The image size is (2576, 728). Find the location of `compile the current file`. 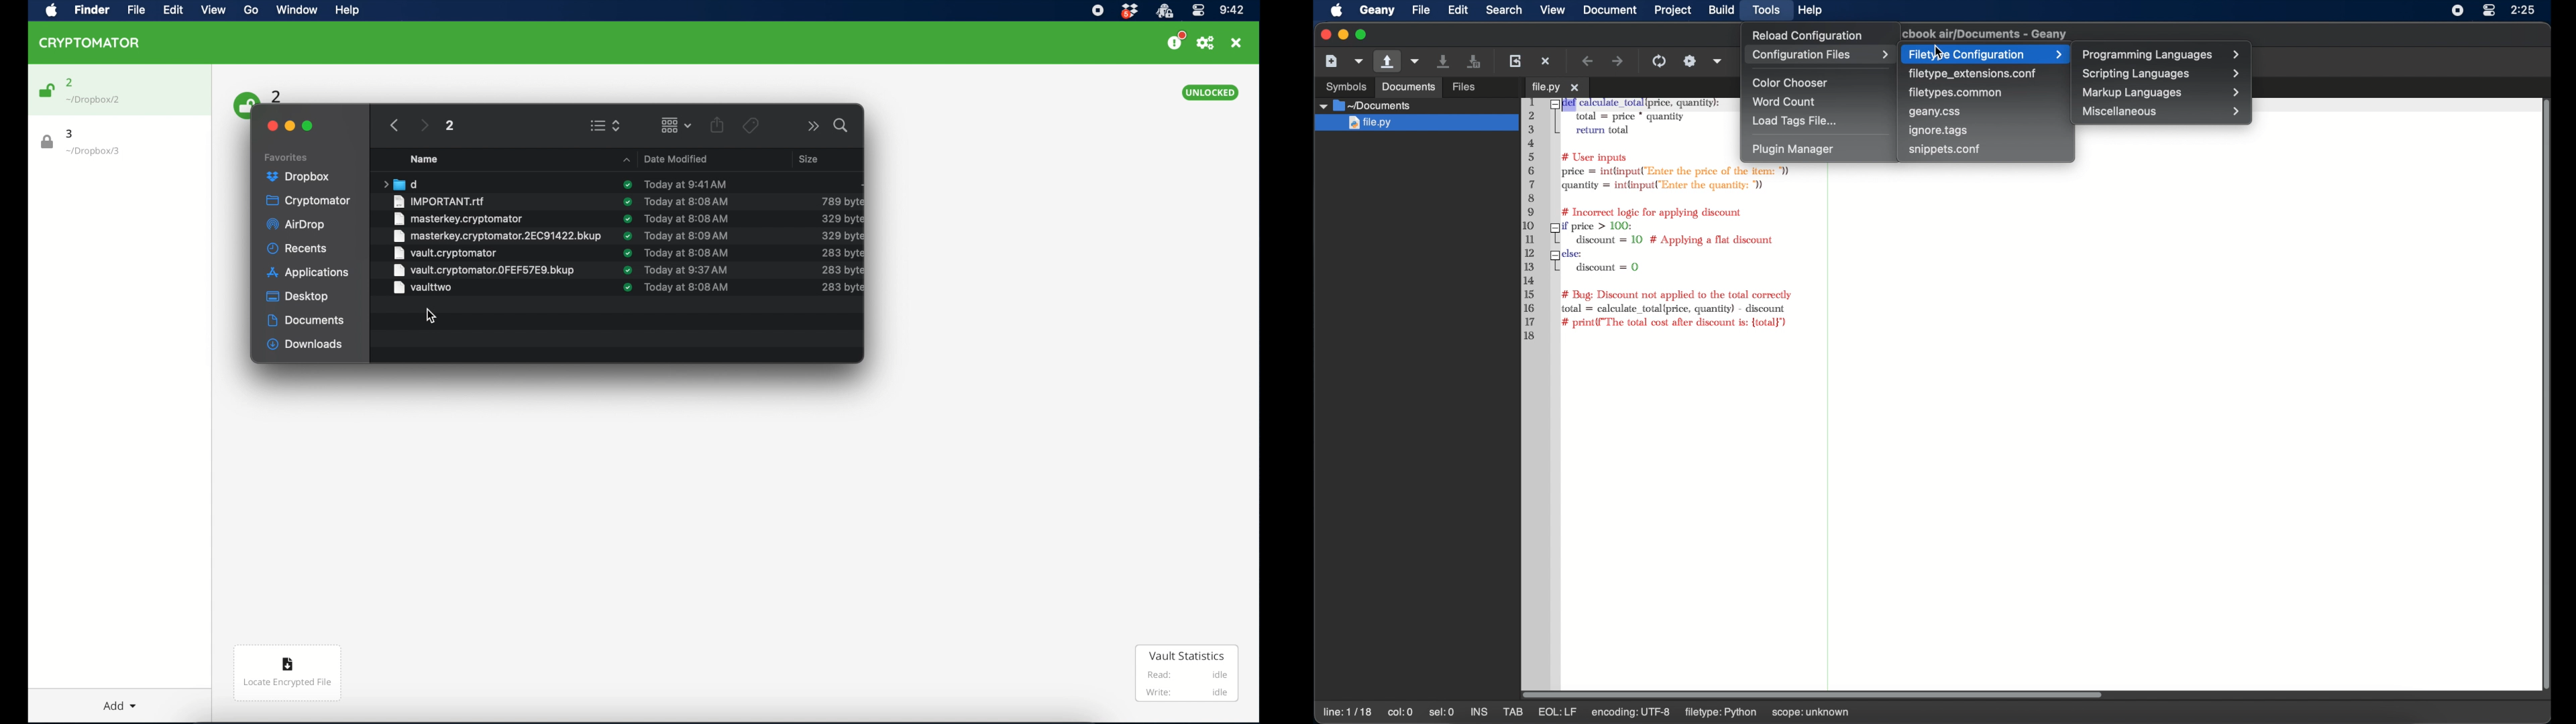

compile the current file is located at coordinates (1661, 61).